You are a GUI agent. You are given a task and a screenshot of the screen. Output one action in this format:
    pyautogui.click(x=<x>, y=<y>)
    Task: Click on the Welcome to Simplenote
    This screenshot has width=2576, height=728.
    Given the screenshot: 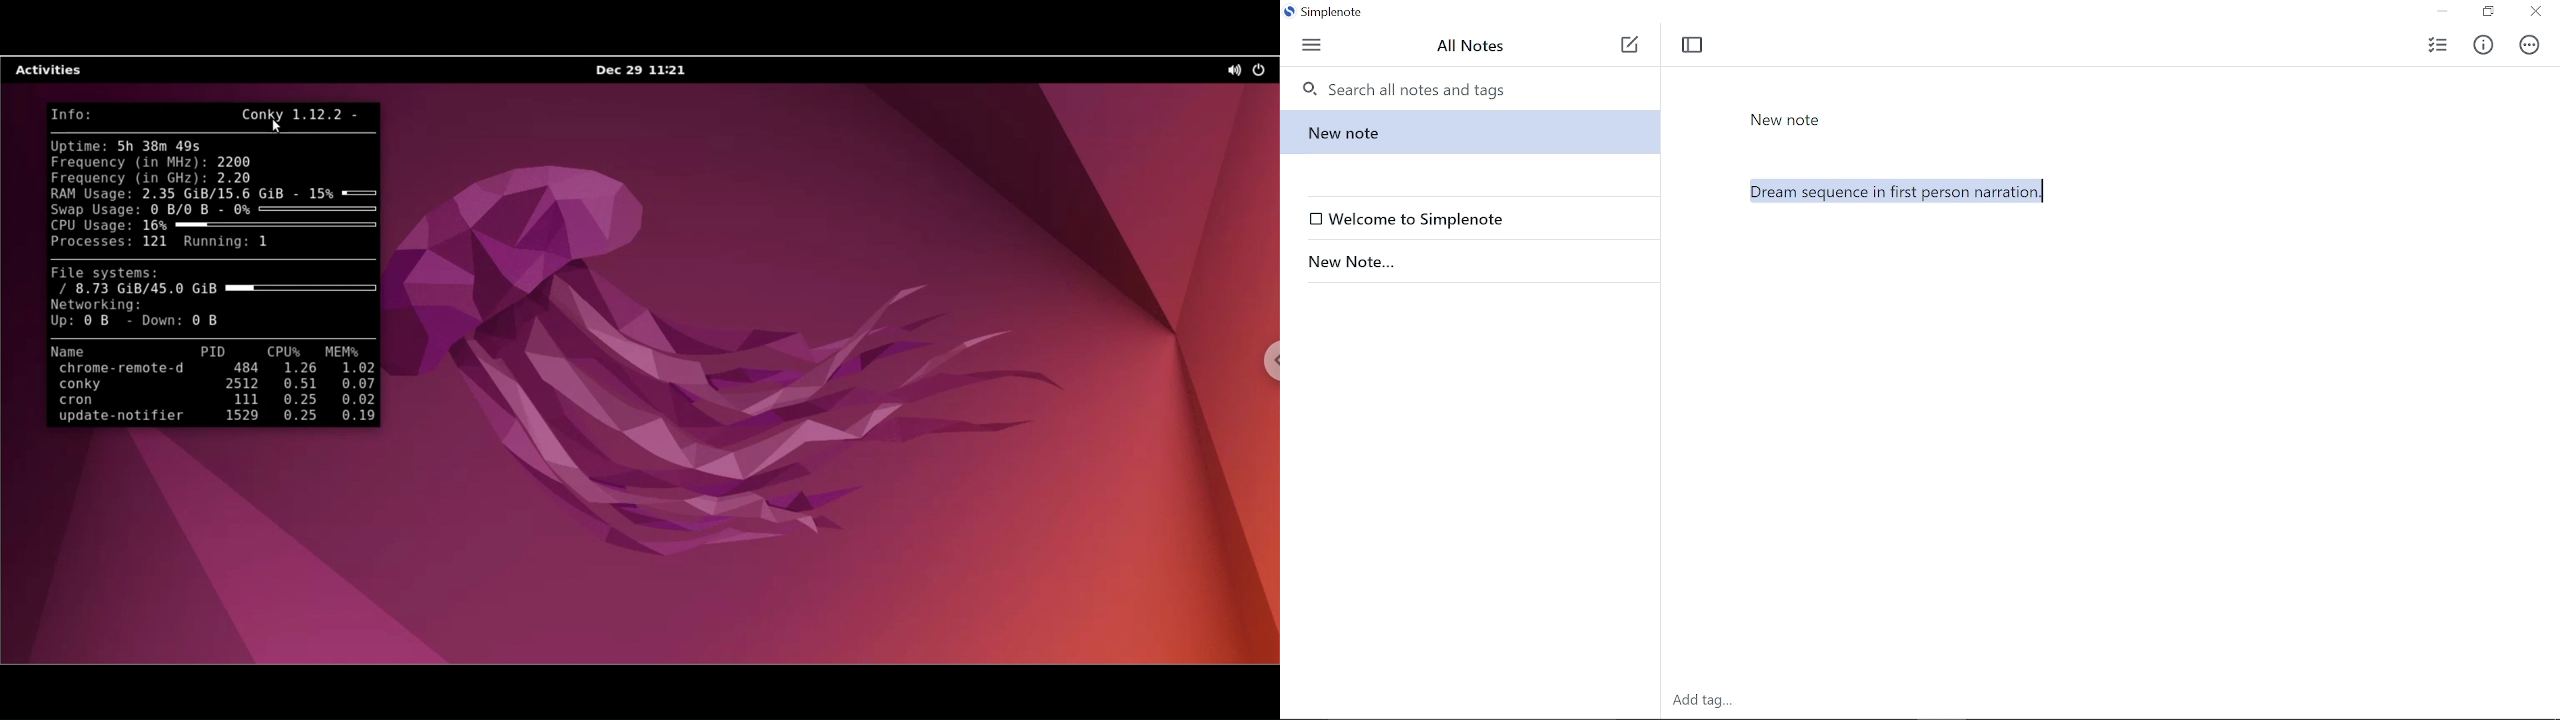 What is the action you would take?
    pyautogui.click(x=1474, y=219)
    